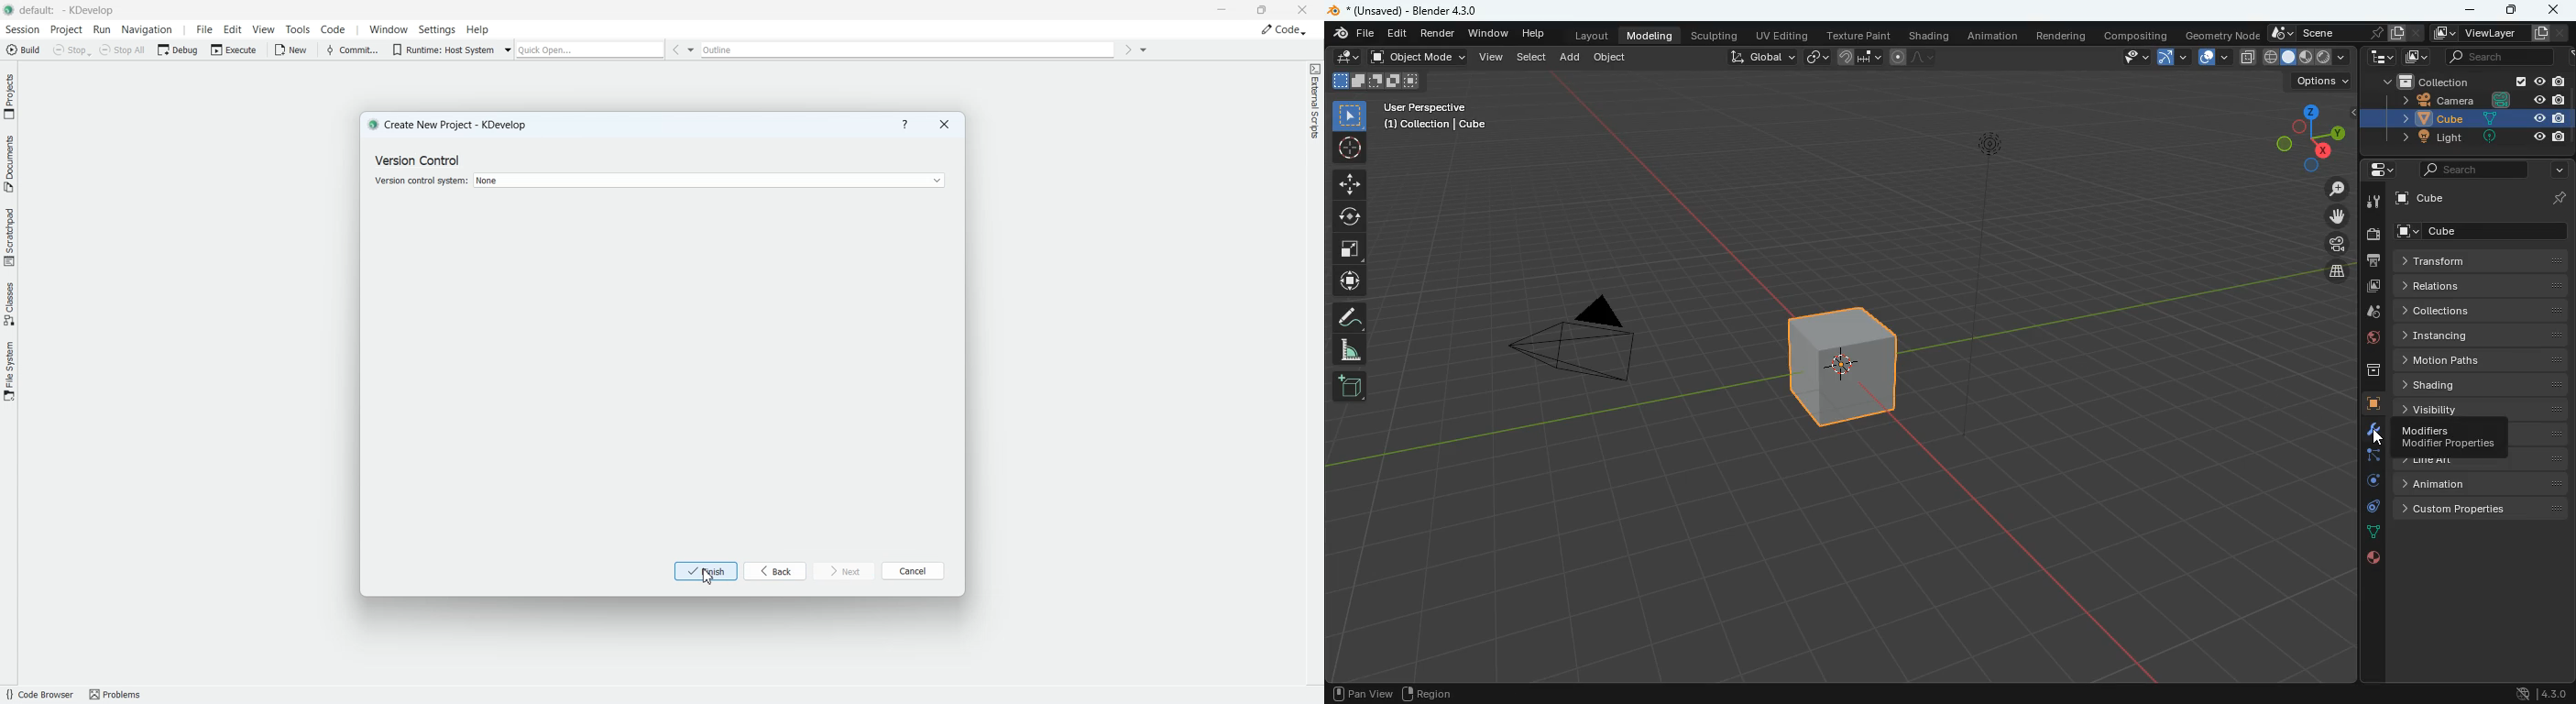 Image resolution: width=2576 pixels, height=728 pixels. I want to click on render, so click(1440, 36).